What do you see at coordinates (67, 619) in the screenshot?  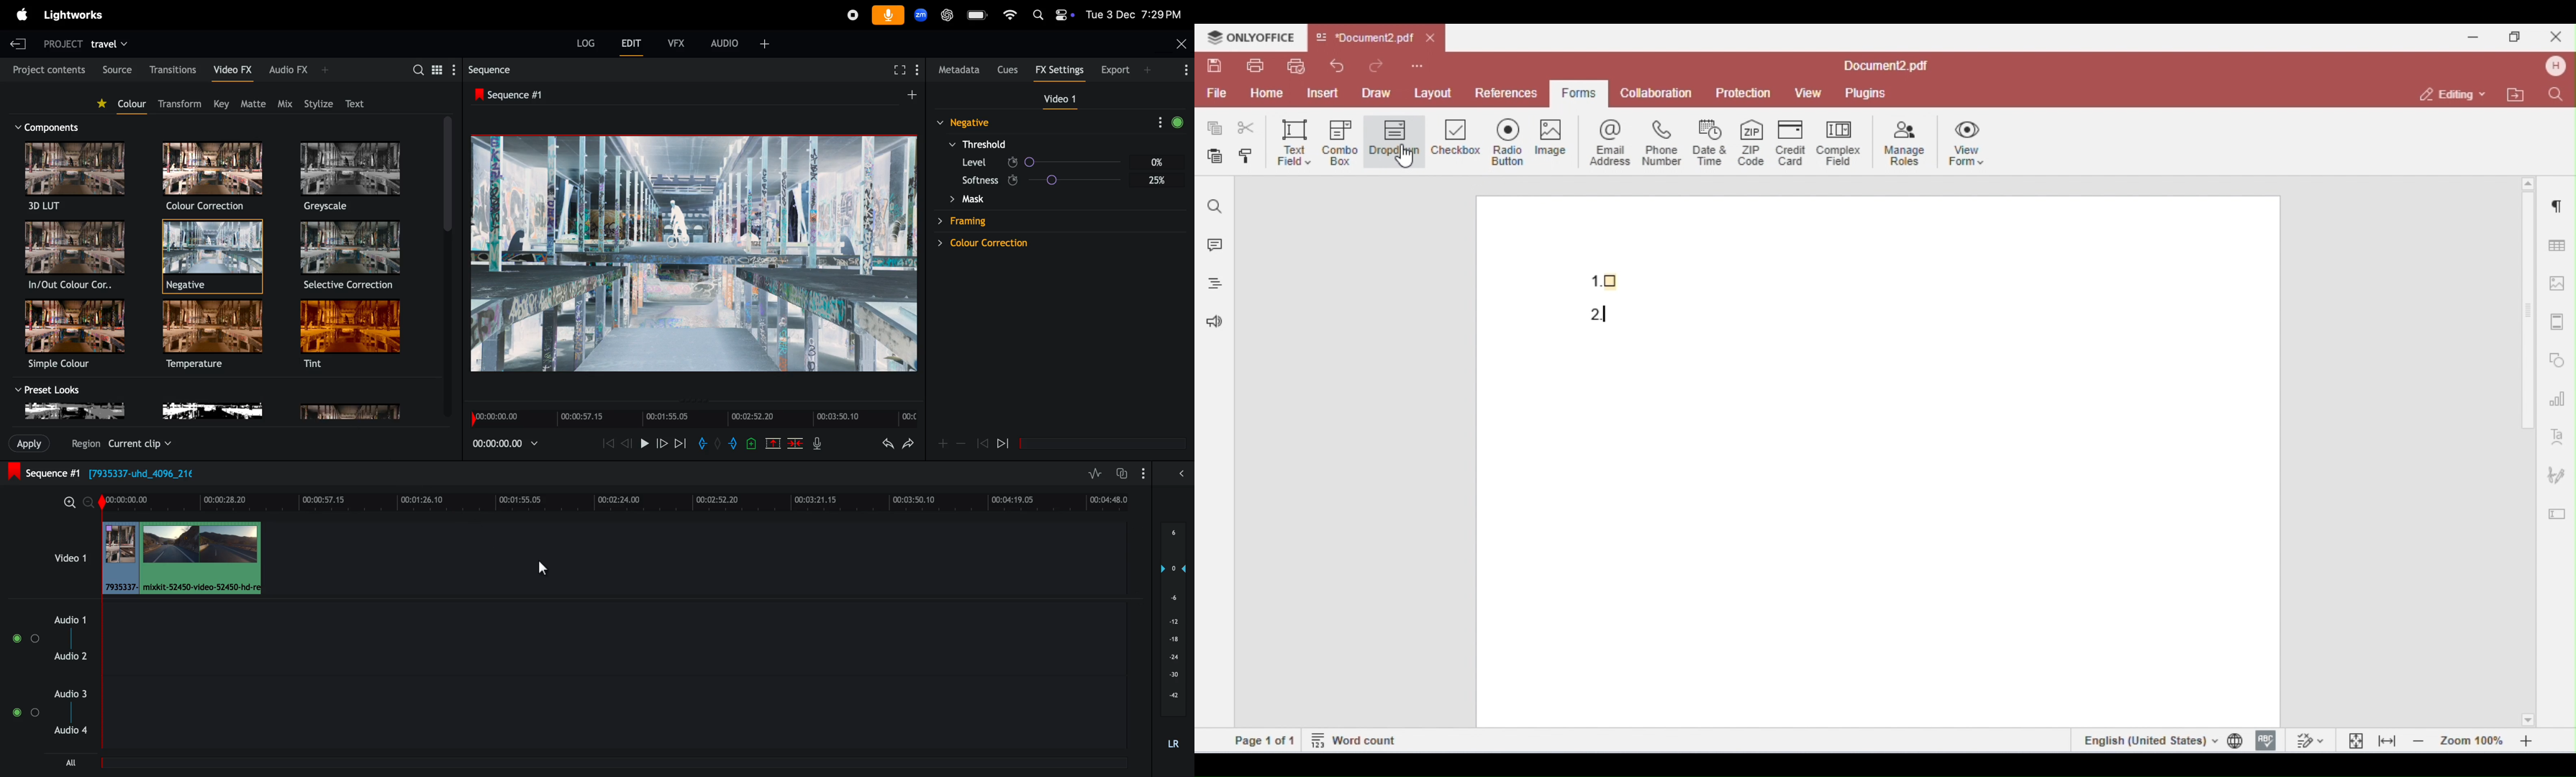 I see `audio 1` at bounding box center [67, 619].